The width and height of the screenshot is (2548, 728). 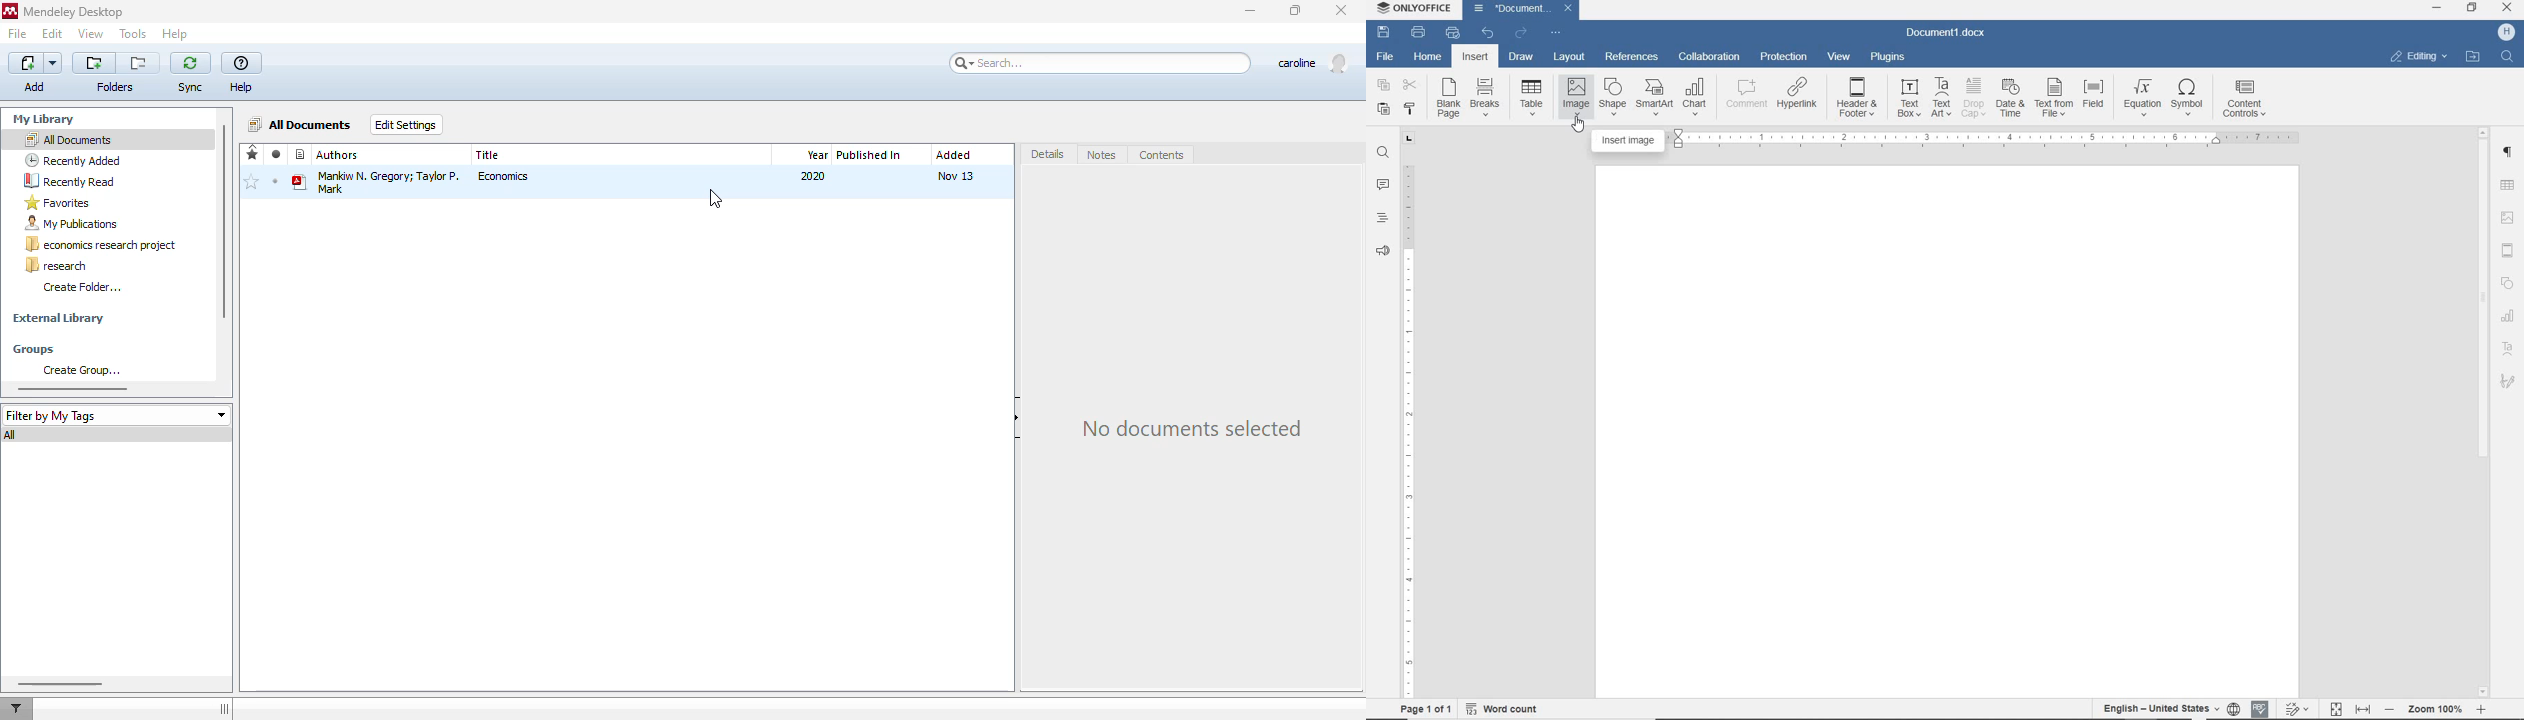 I want to click on groups, so click(x=35, y=350).